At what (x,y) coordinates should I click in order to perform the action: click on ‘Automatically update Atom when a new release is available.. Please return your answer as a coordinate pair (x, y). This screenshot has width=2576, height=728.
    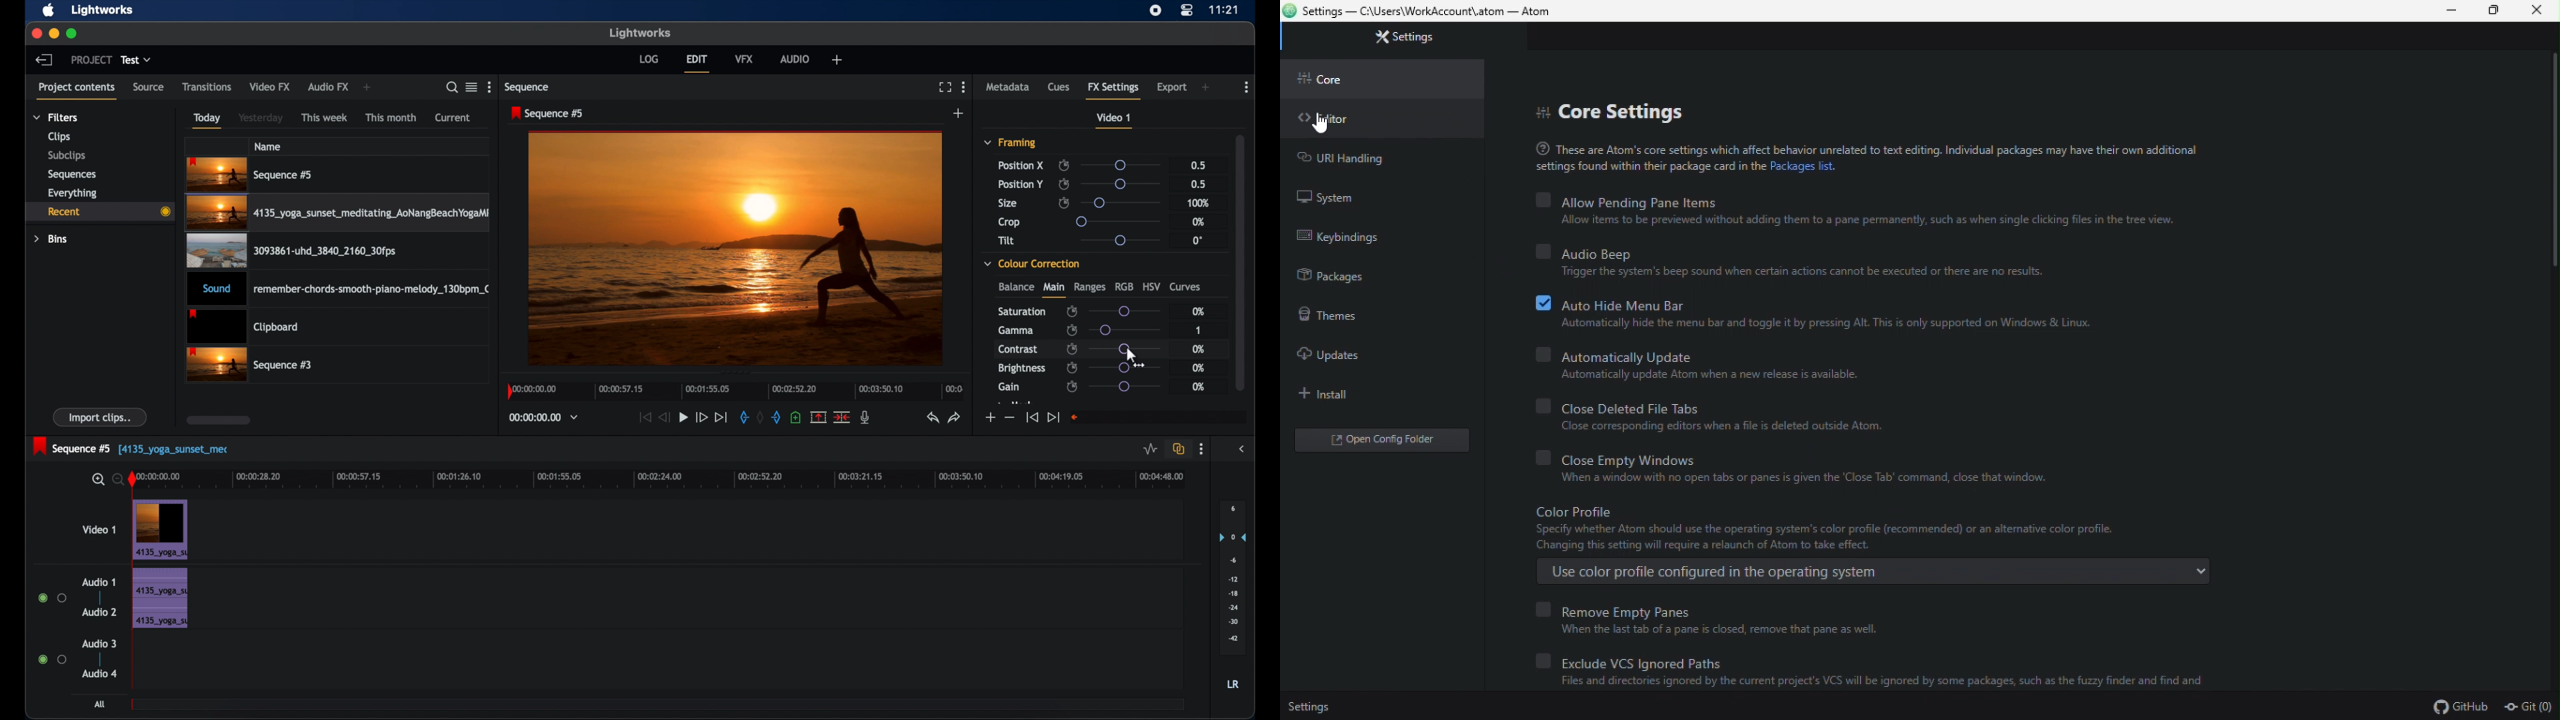
    Looking at the image, I should click on (1707, 376).